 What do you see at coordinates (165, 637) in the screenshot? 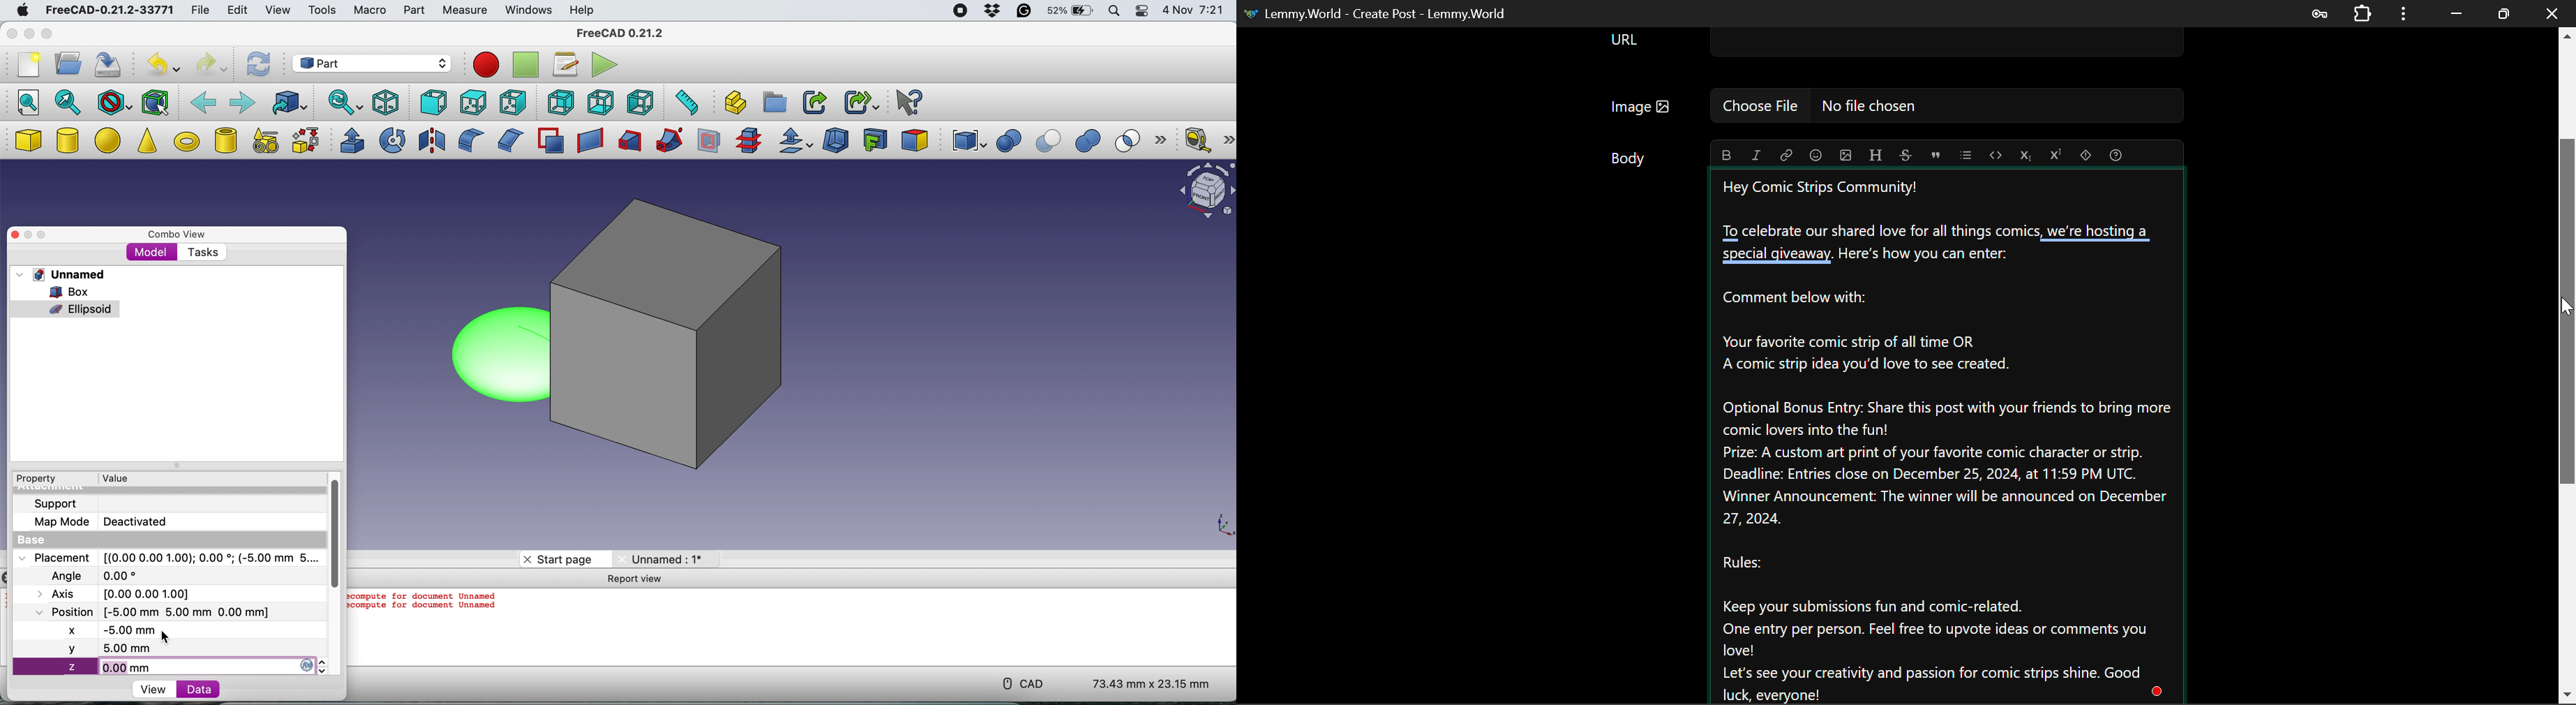
I see `cursor` at bounding box center [165, 637].